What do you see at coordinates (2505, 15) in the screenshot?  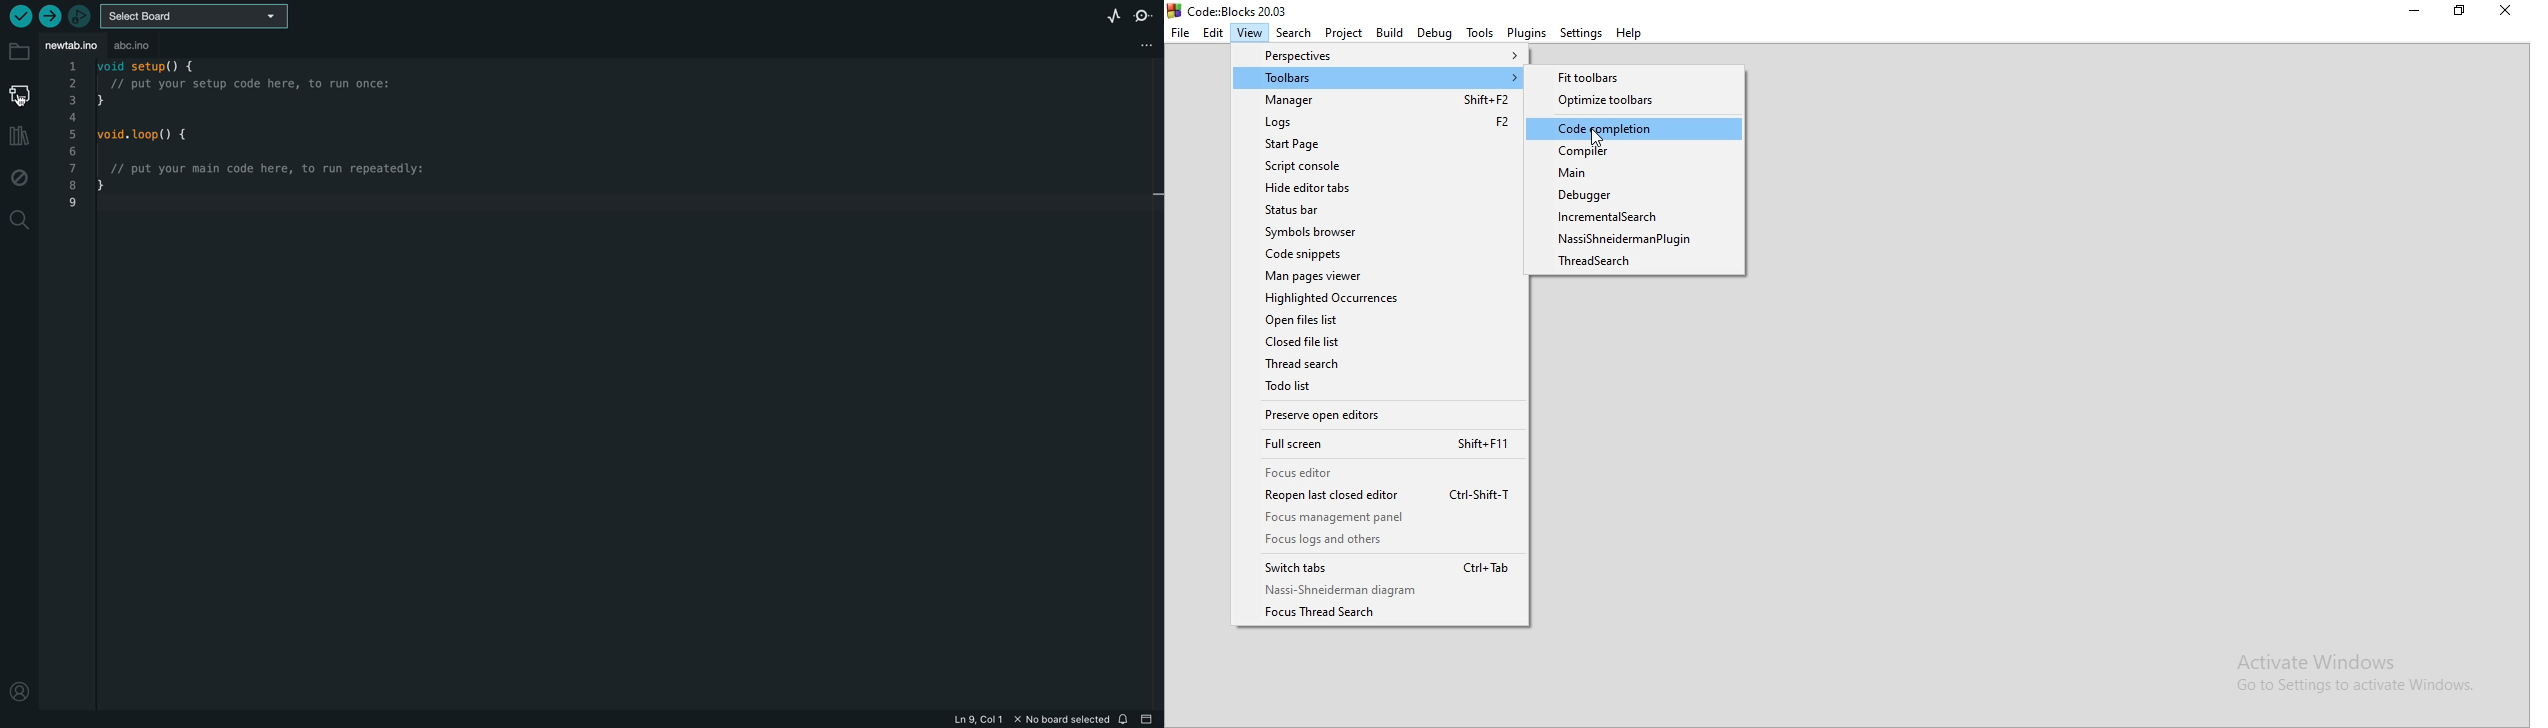 I see `Close` at bounding box center [2505, 15].